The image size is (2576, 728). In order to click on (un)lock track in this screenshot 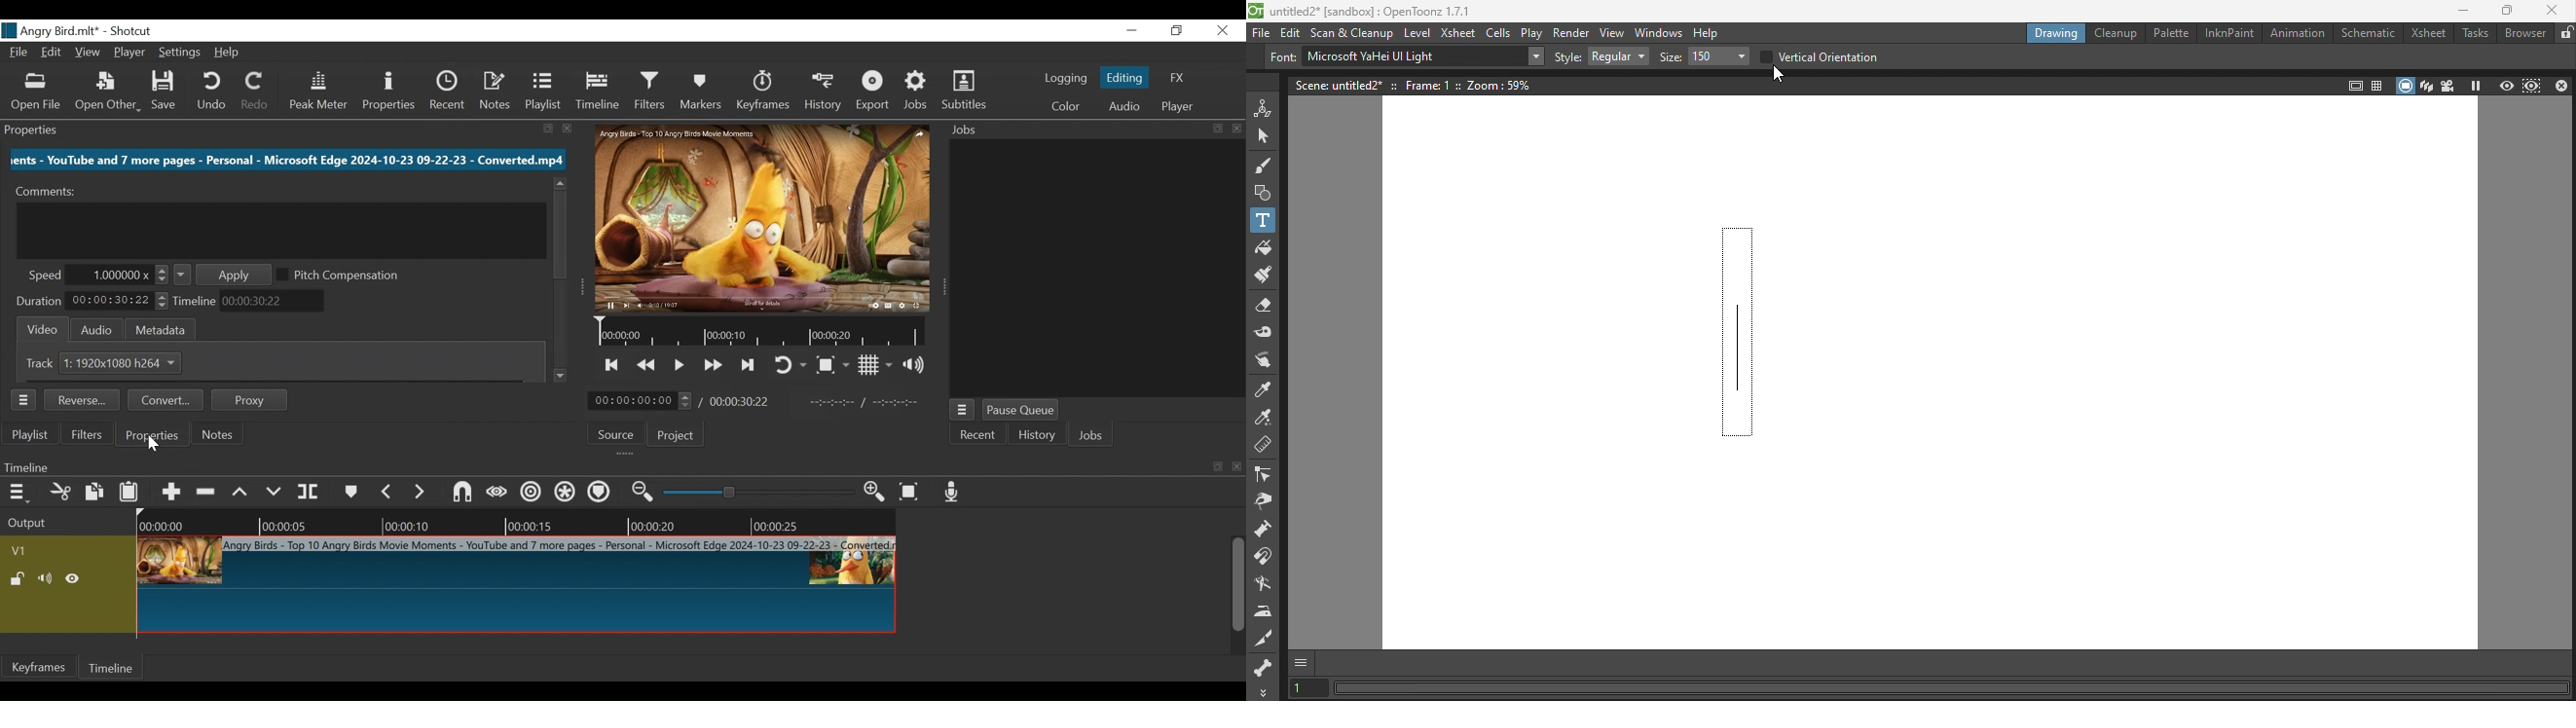, I will do `click(19, 578)`.